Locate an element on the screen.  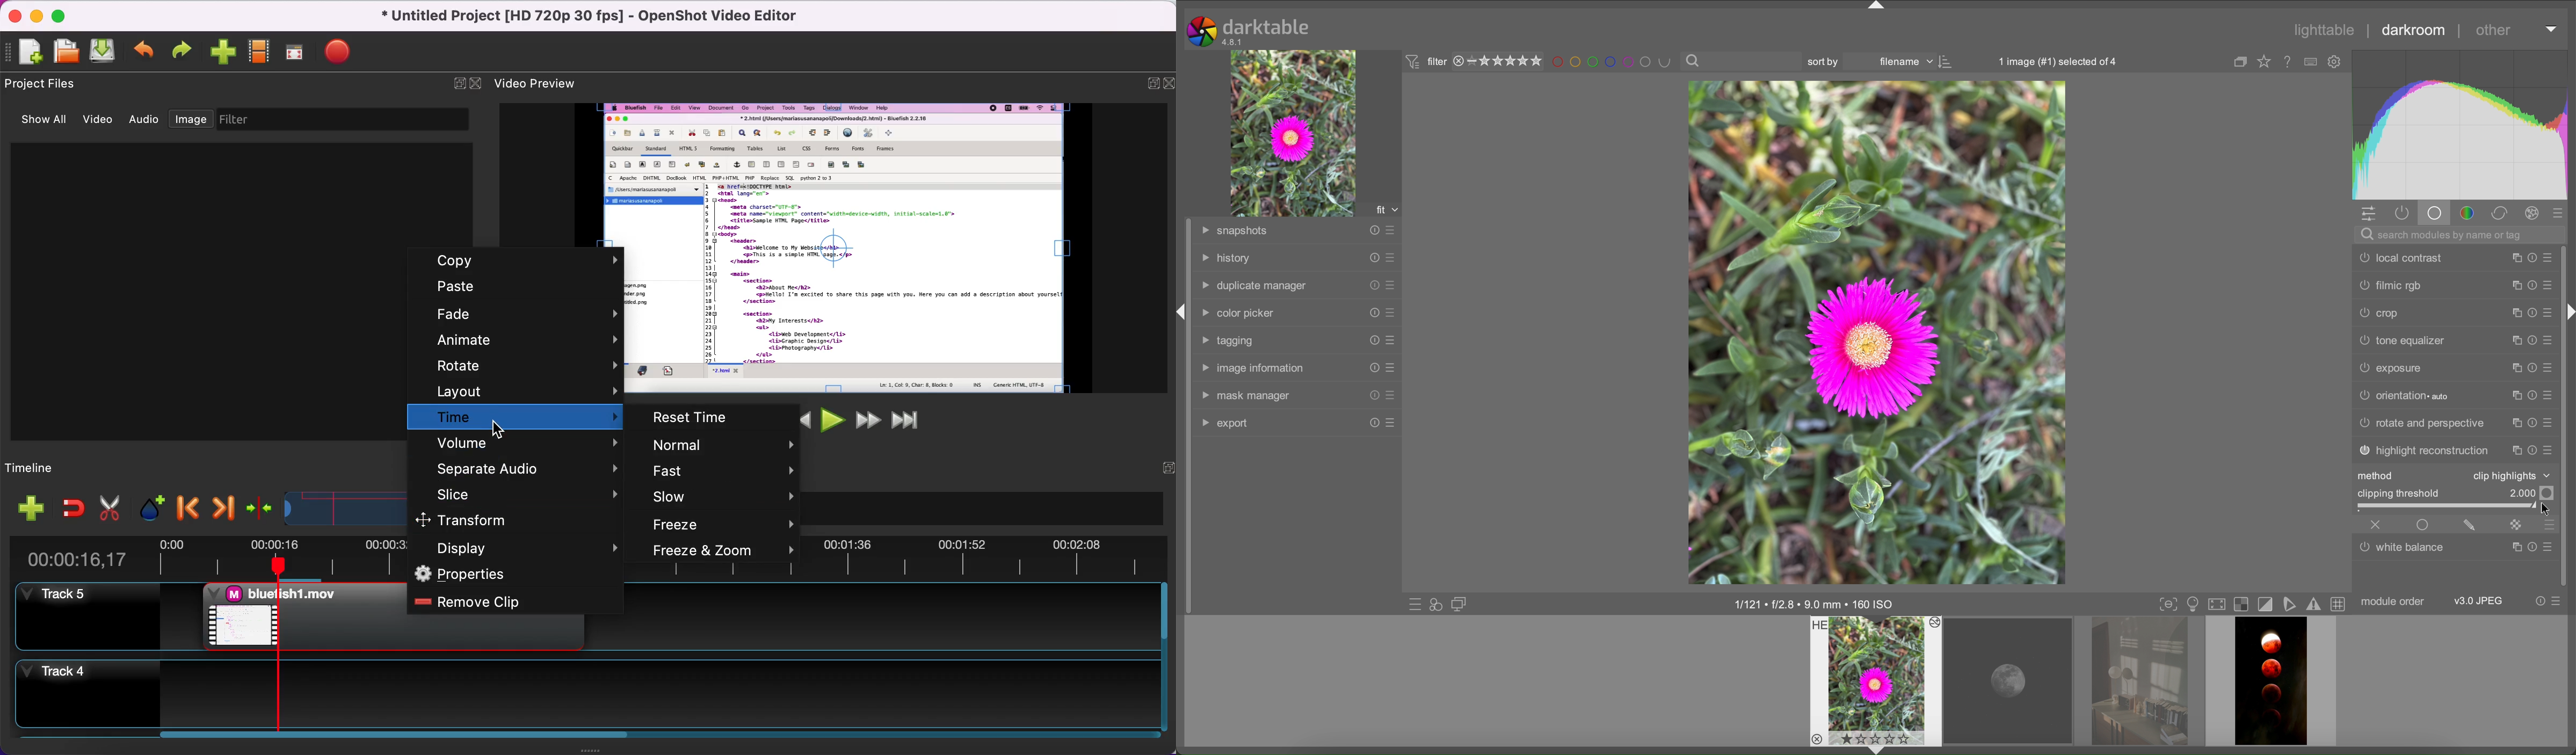
presets is located at coordinates (2549, 369).